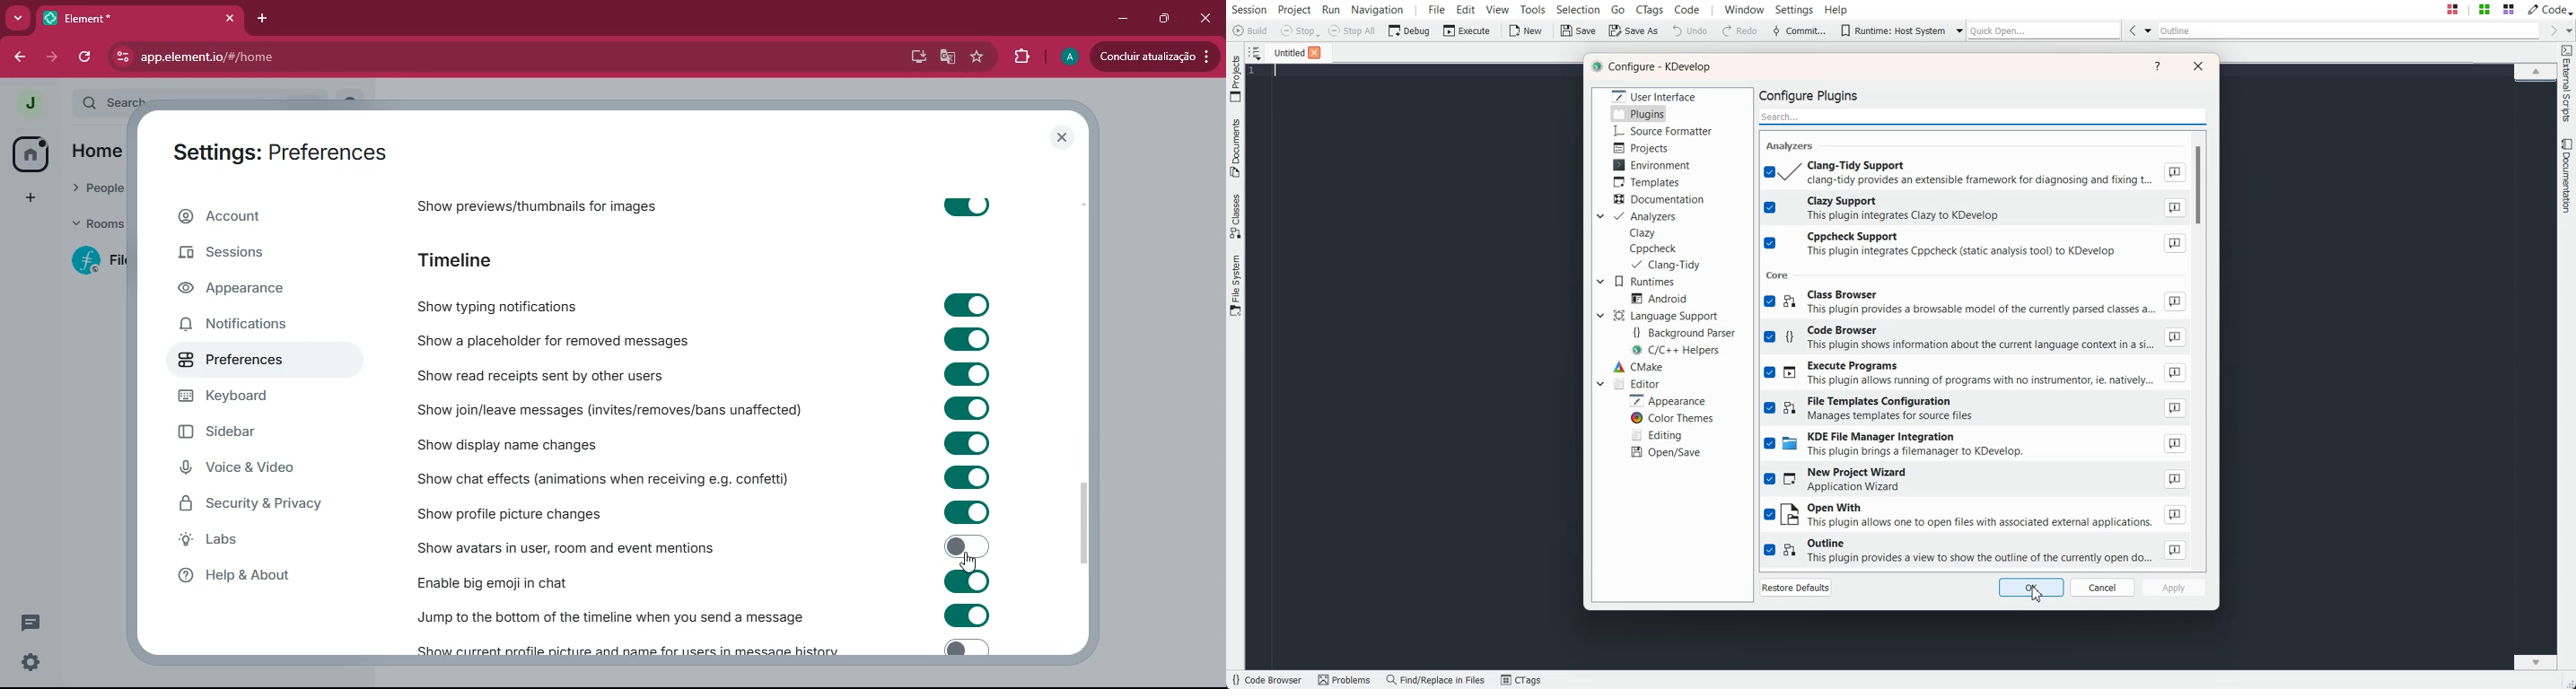 Image resolution: width=2576 pixels, height=700 pixels. I want to click on show read receipts sent by other users, so click(548, 373).